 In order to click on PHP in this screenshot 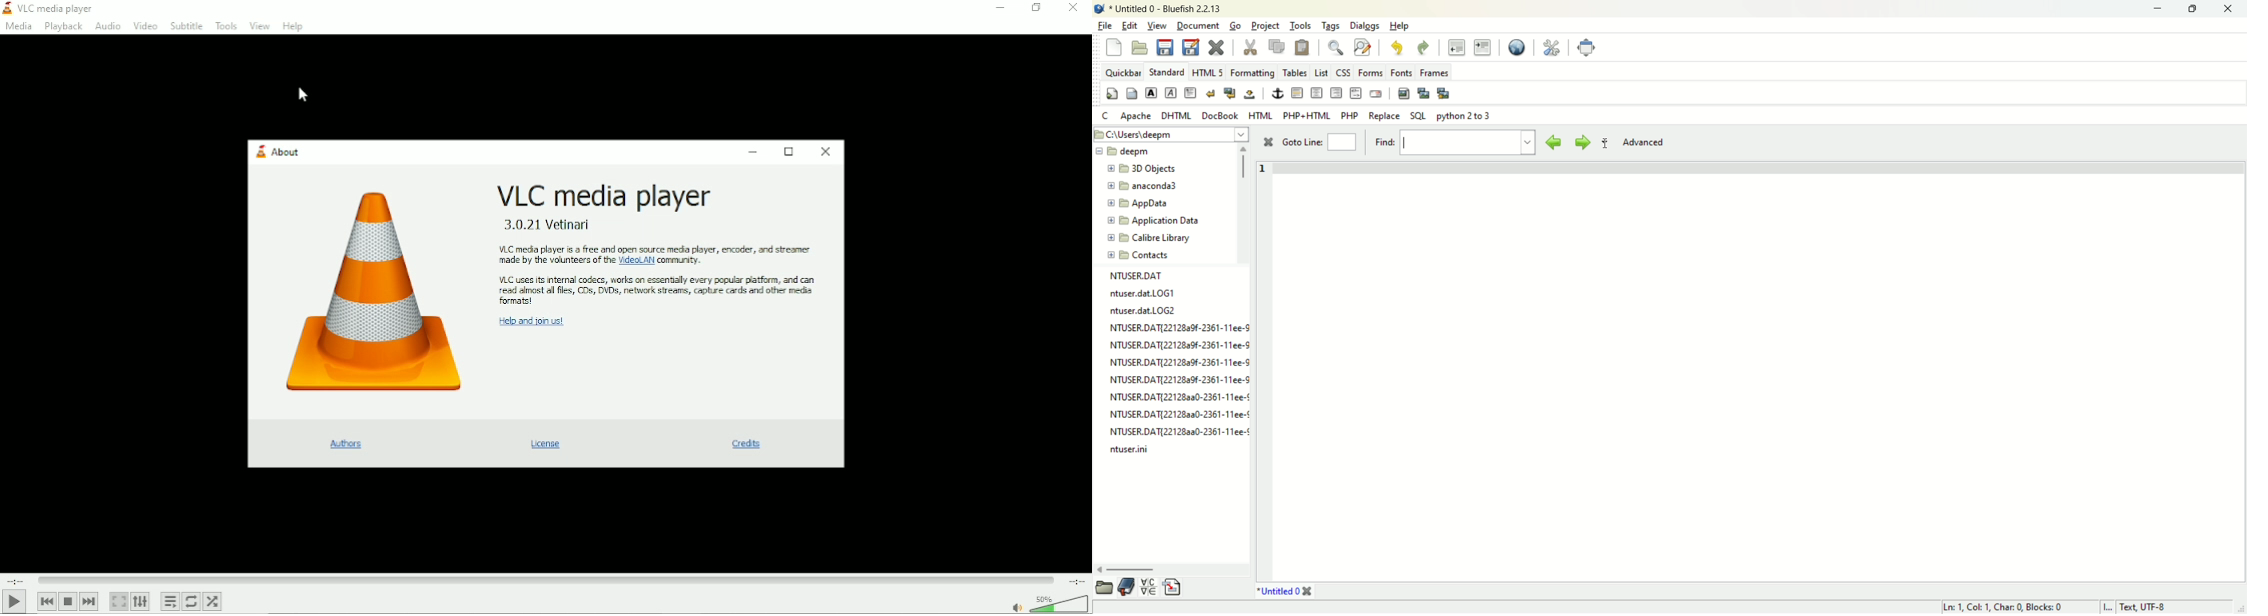, I will do `click(1351, 114)`.